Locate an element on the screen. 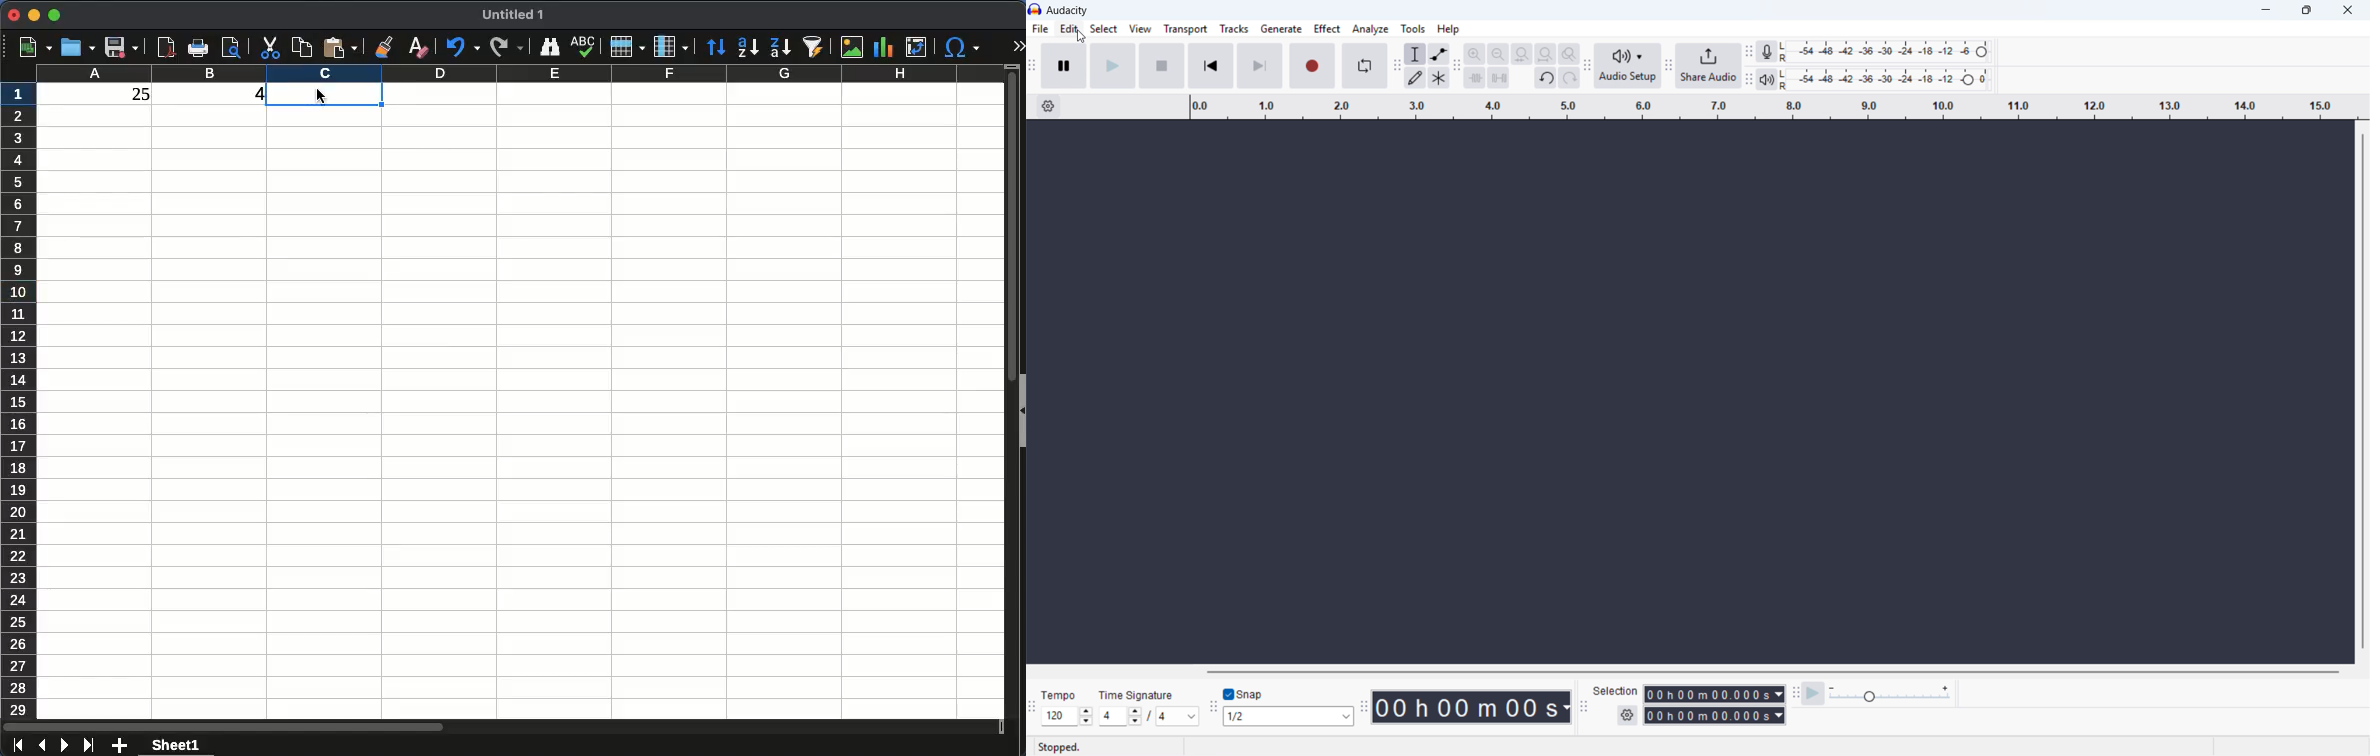  start time is located at coordinates (1690, 694).